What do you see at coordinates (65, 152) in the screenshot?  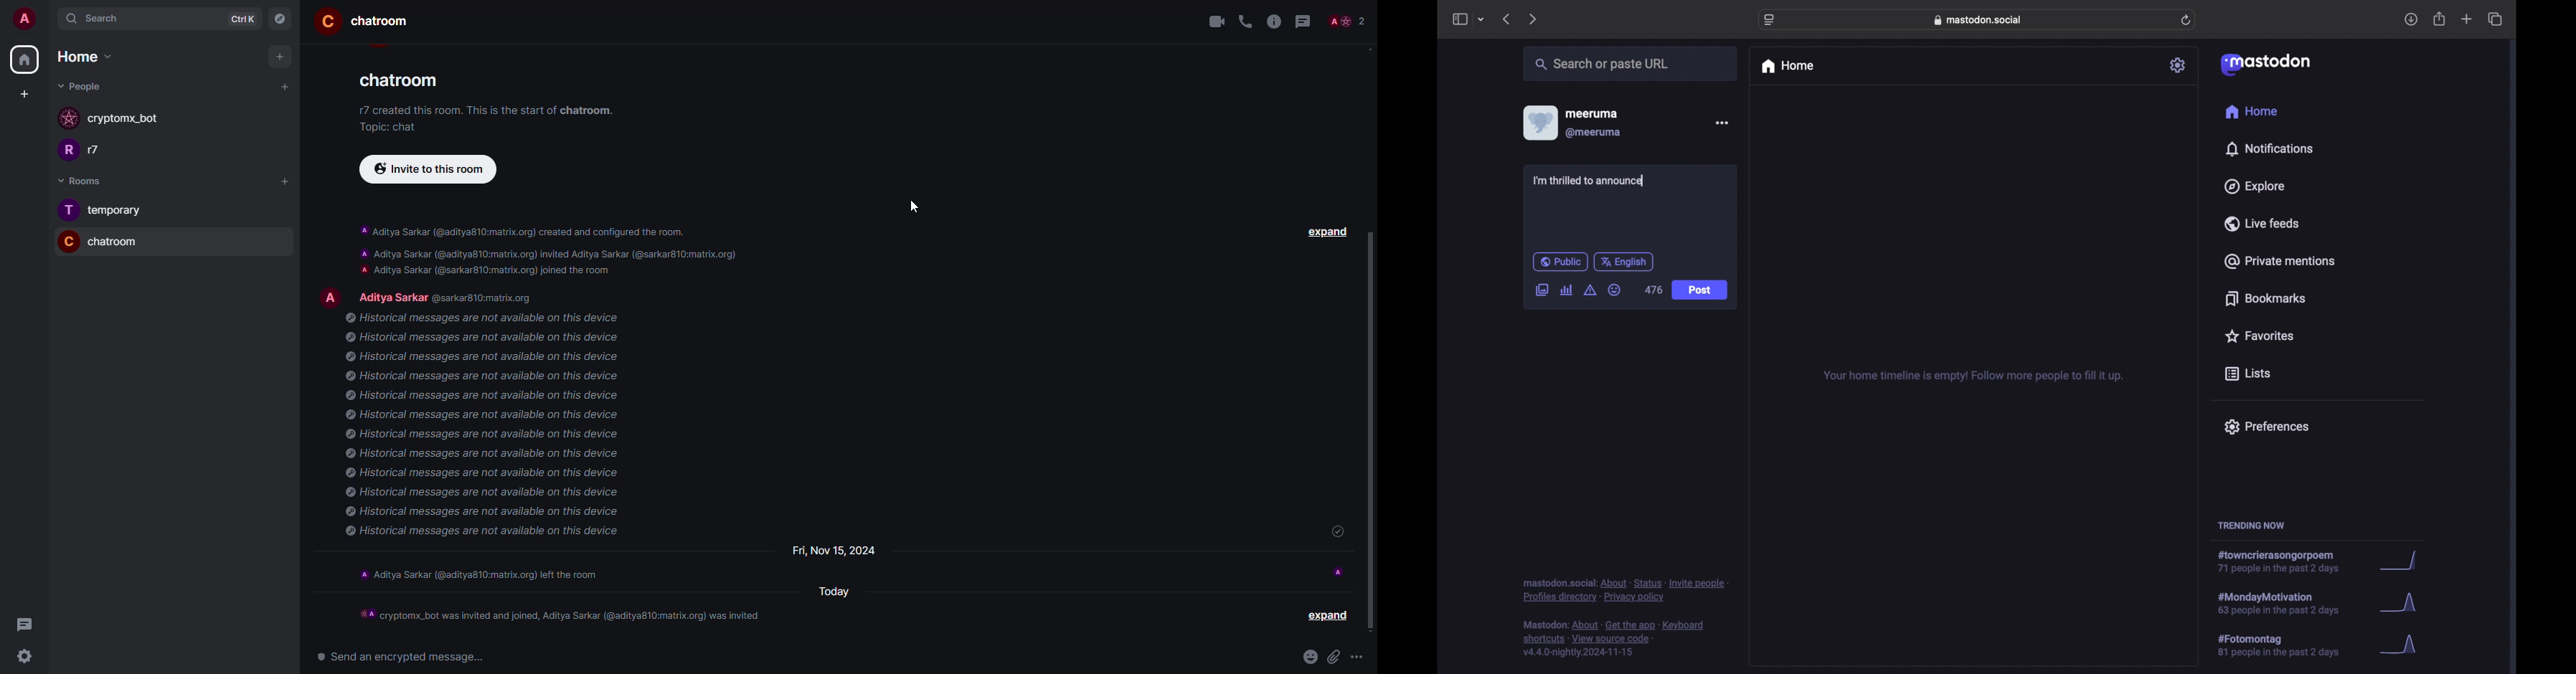 I see `profile` at bounding box center [65, 152].